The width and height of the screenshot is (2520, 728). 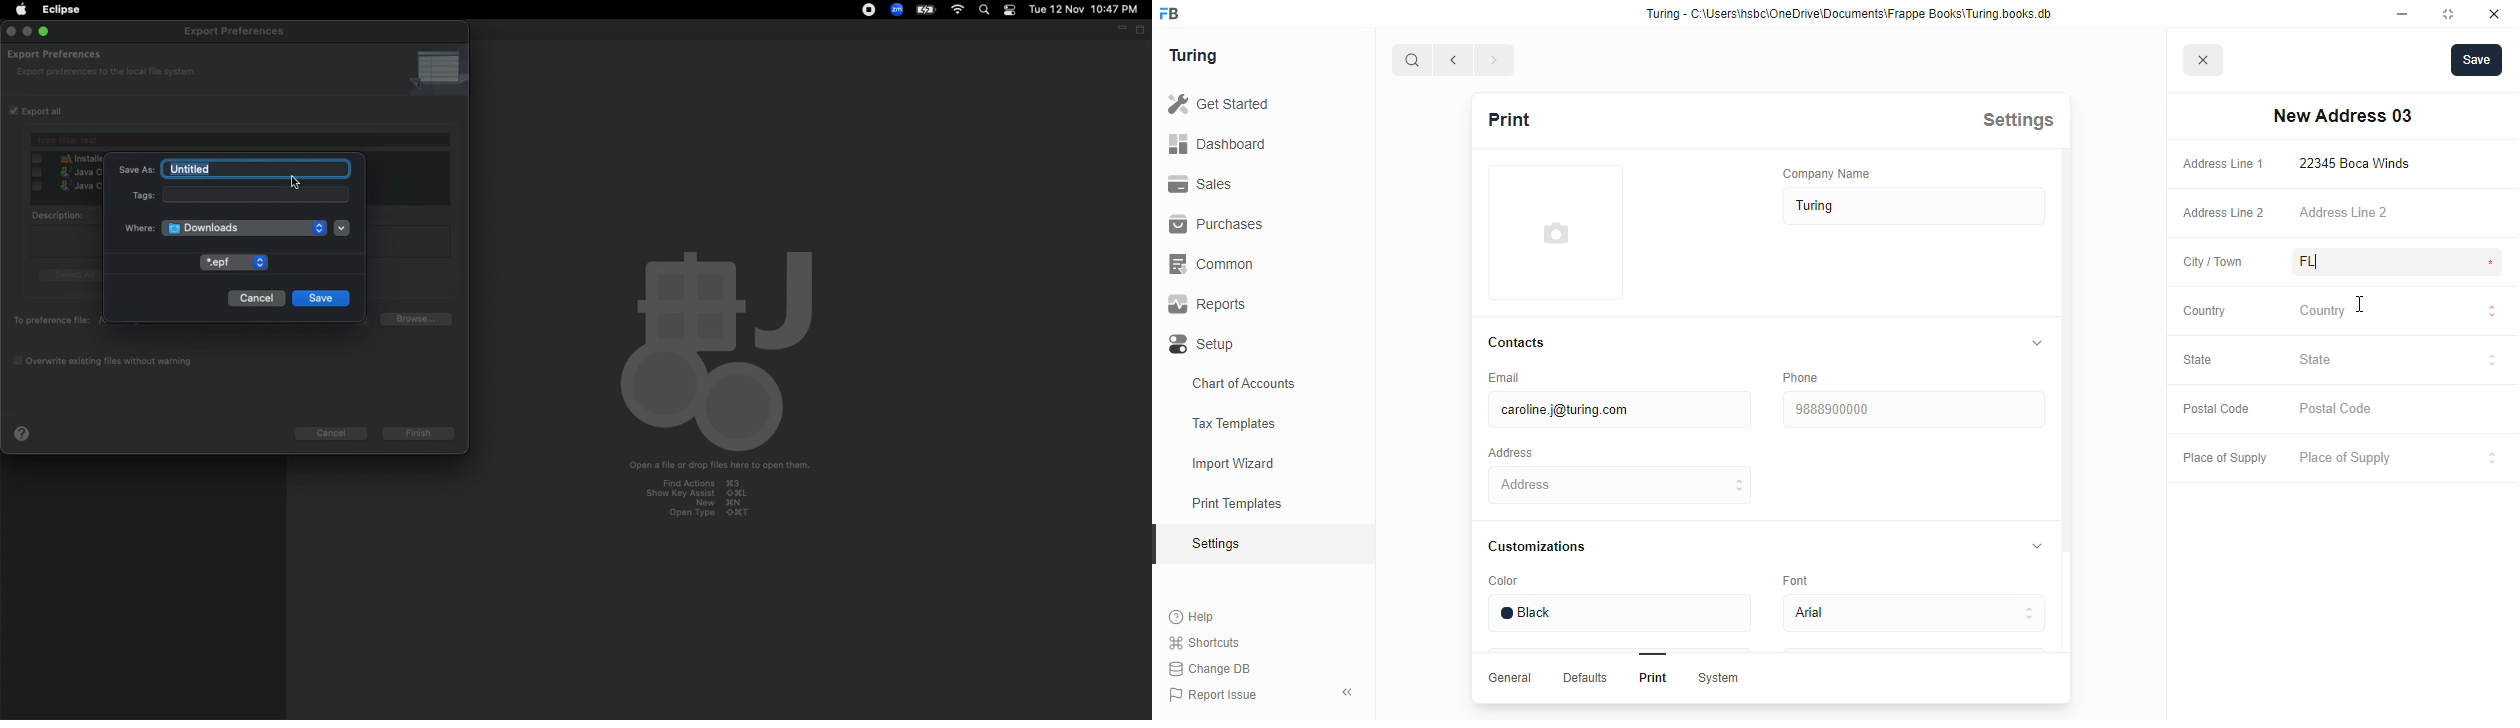 I want to click on image input field, so click(x=1553, y=232).